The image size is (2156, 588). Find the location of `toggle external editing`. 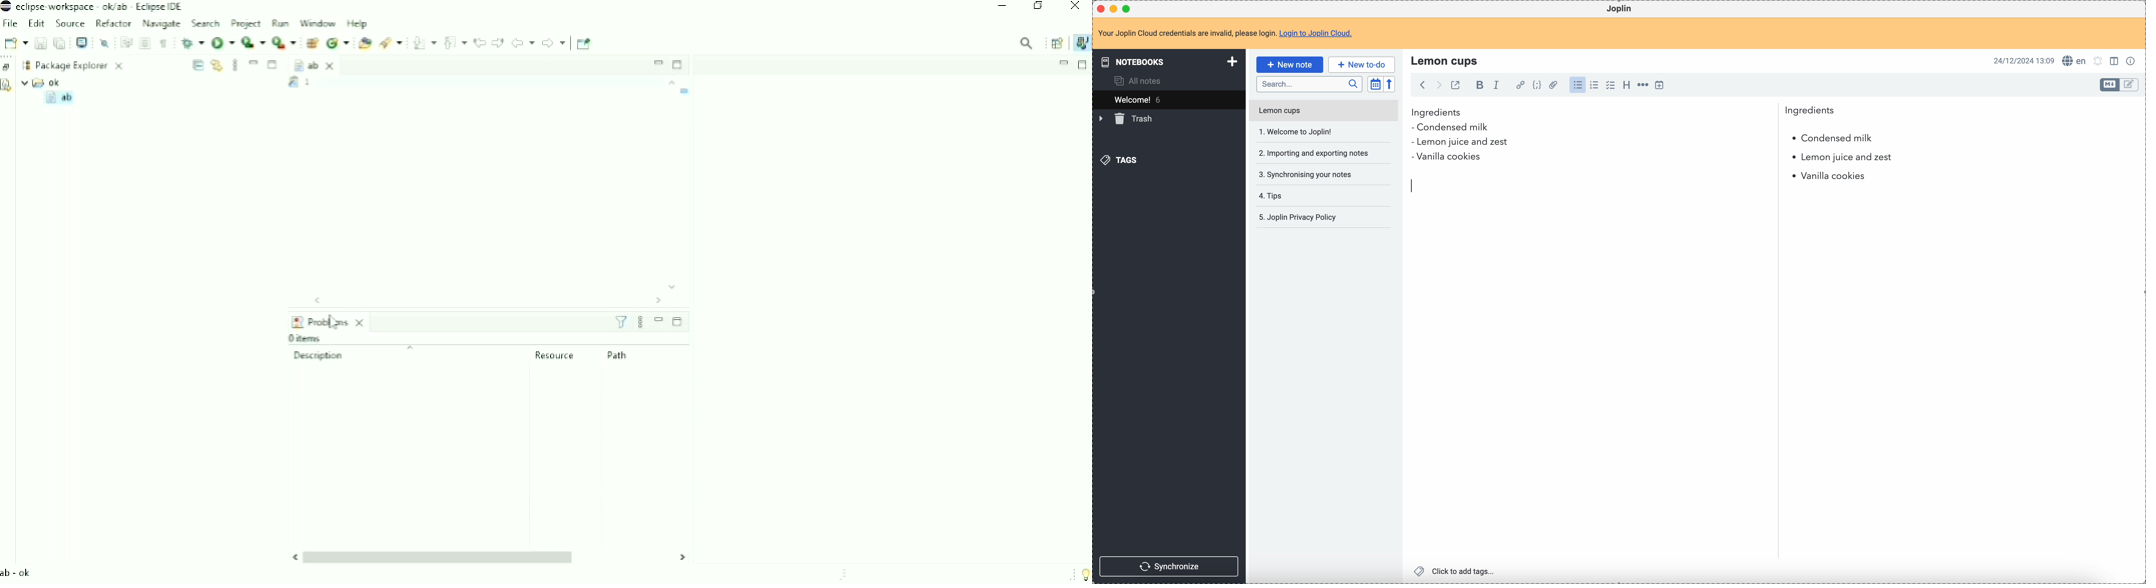

toggle external editing is located at coordinates (1455, 86).